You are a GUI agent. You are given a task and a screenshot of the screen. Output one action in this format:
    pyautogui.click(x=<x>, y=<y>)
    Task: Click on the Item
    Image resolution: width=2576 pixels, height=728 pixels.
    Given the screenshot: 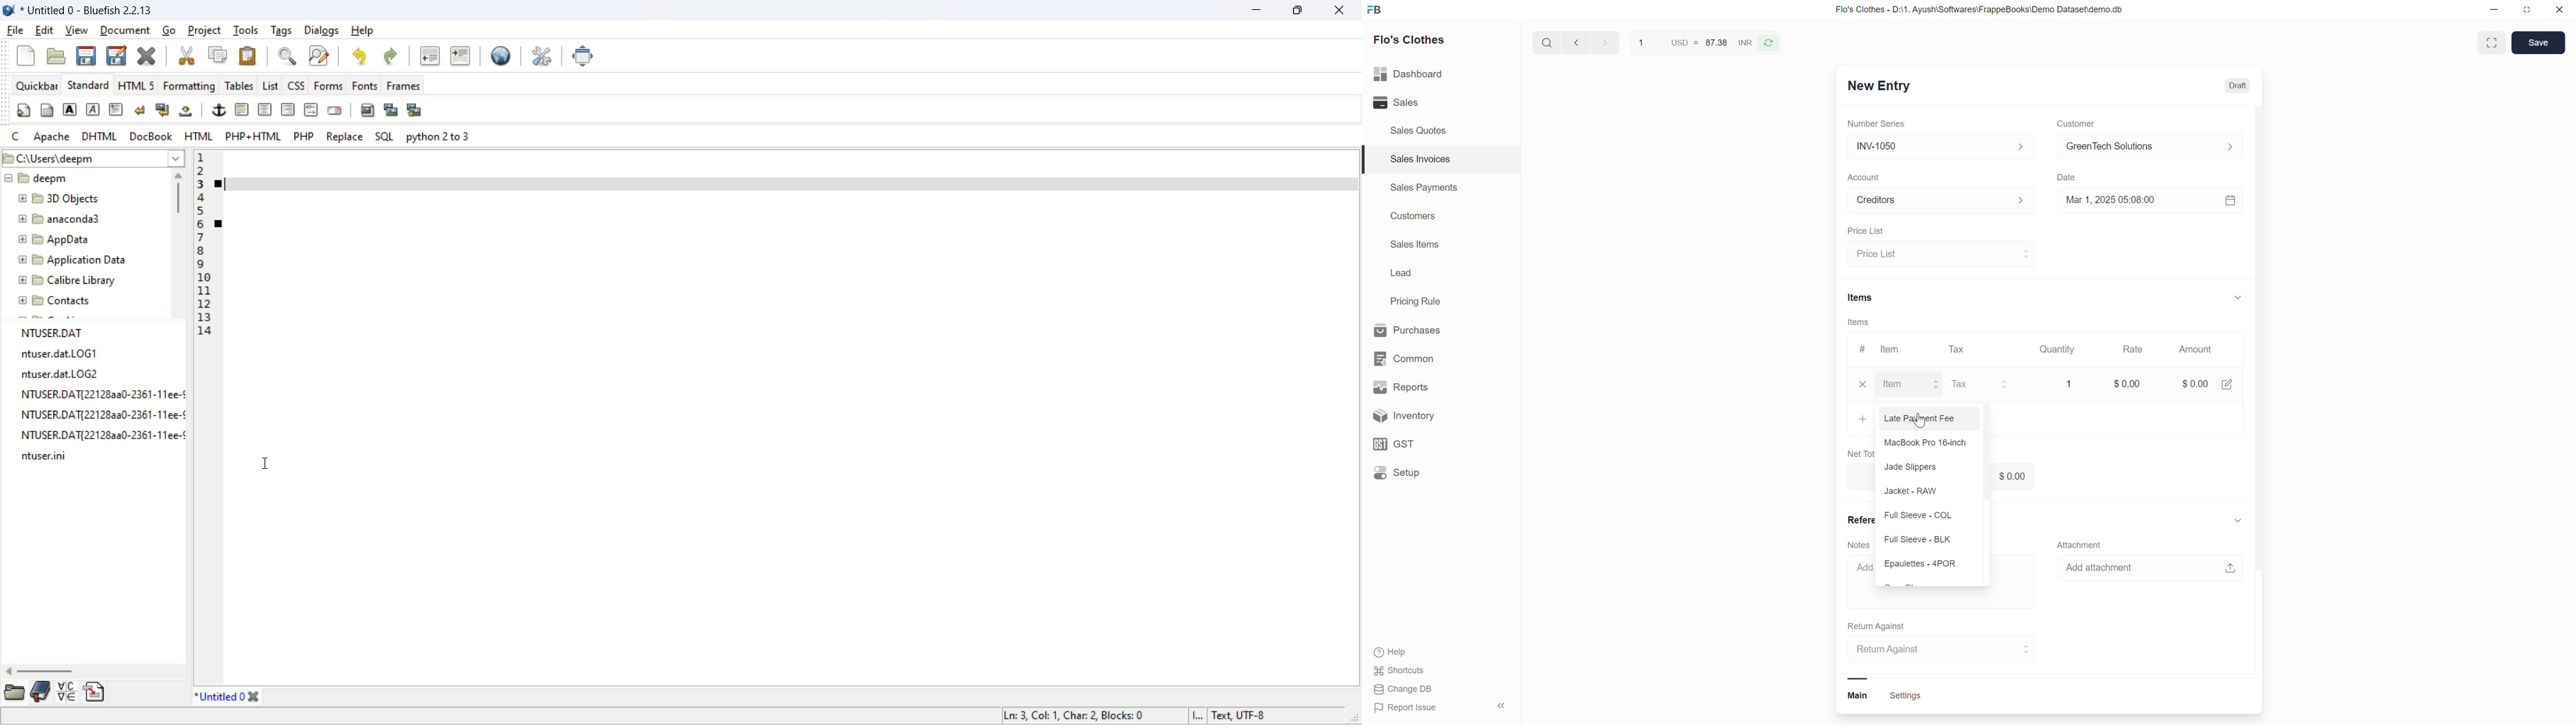 What is the action you would take?
    pyautogui.click(x=1891, y=350)
    